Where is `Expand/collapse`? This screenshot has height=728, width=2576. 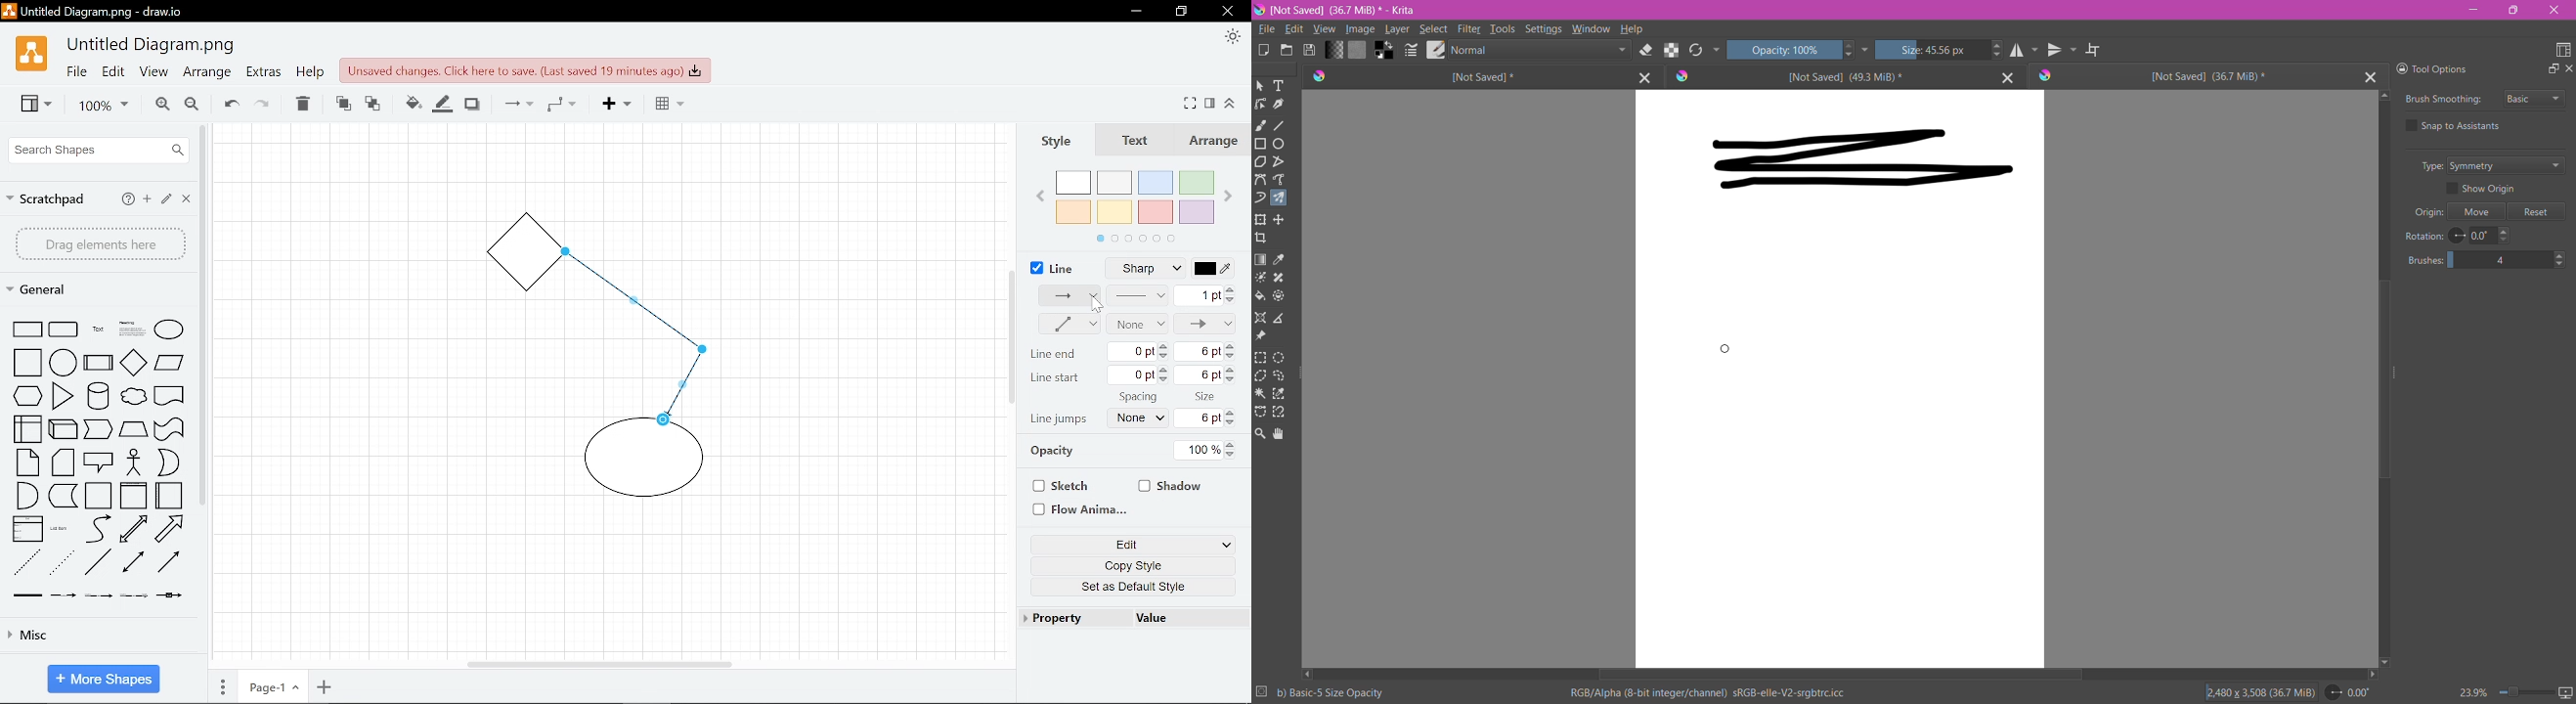 Expand/collapse is located at coordinates (1233, 104).